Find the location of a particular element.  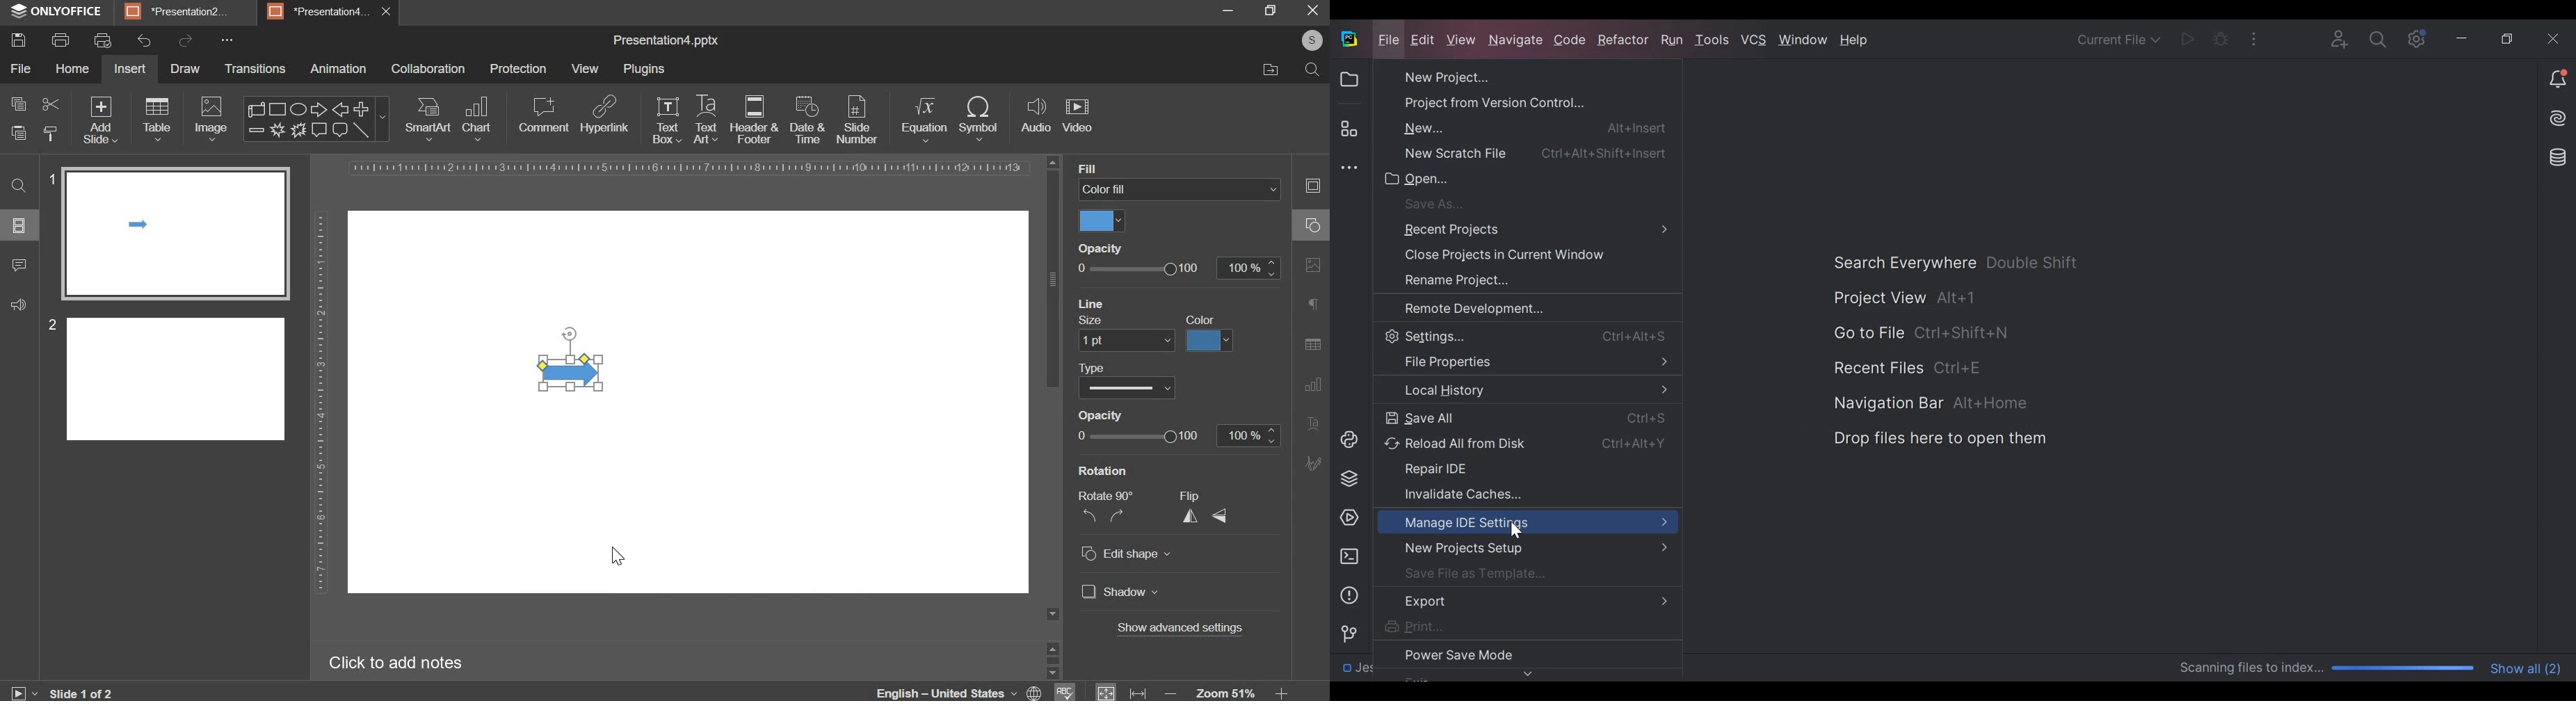

Cursor is located at coordinates (618, 556).